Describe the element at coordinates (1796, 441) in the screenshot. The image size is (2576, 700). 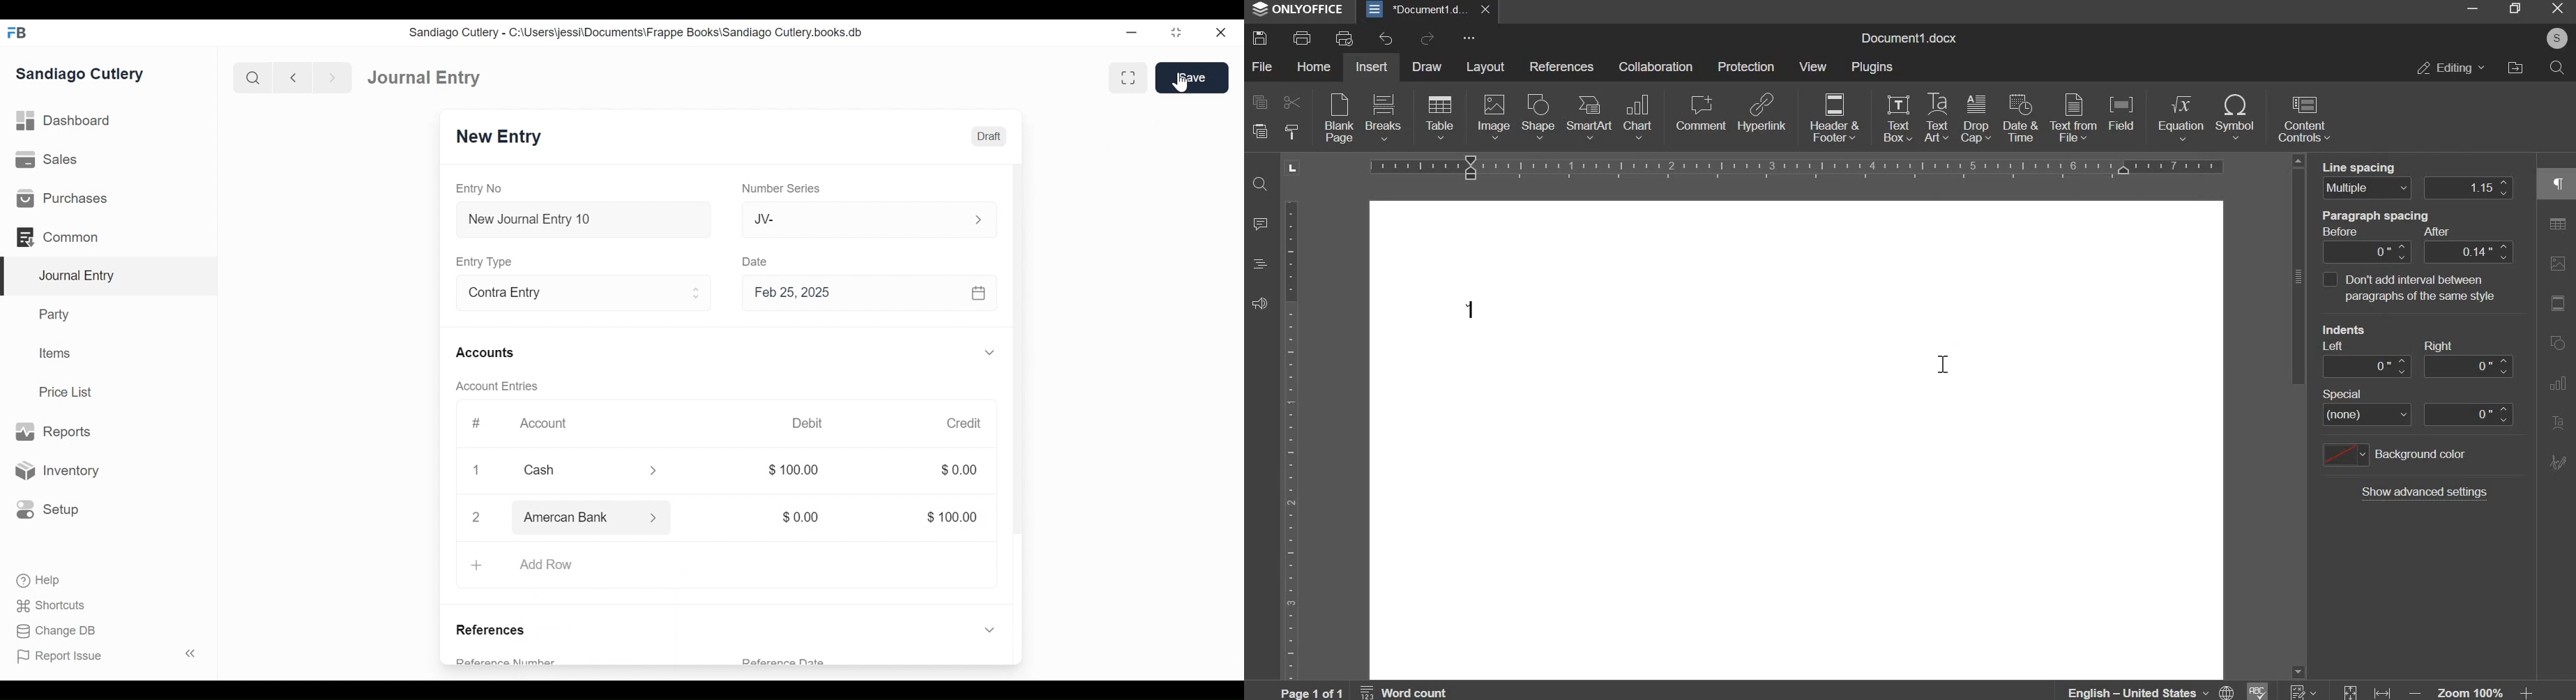
I see `document` at that location.